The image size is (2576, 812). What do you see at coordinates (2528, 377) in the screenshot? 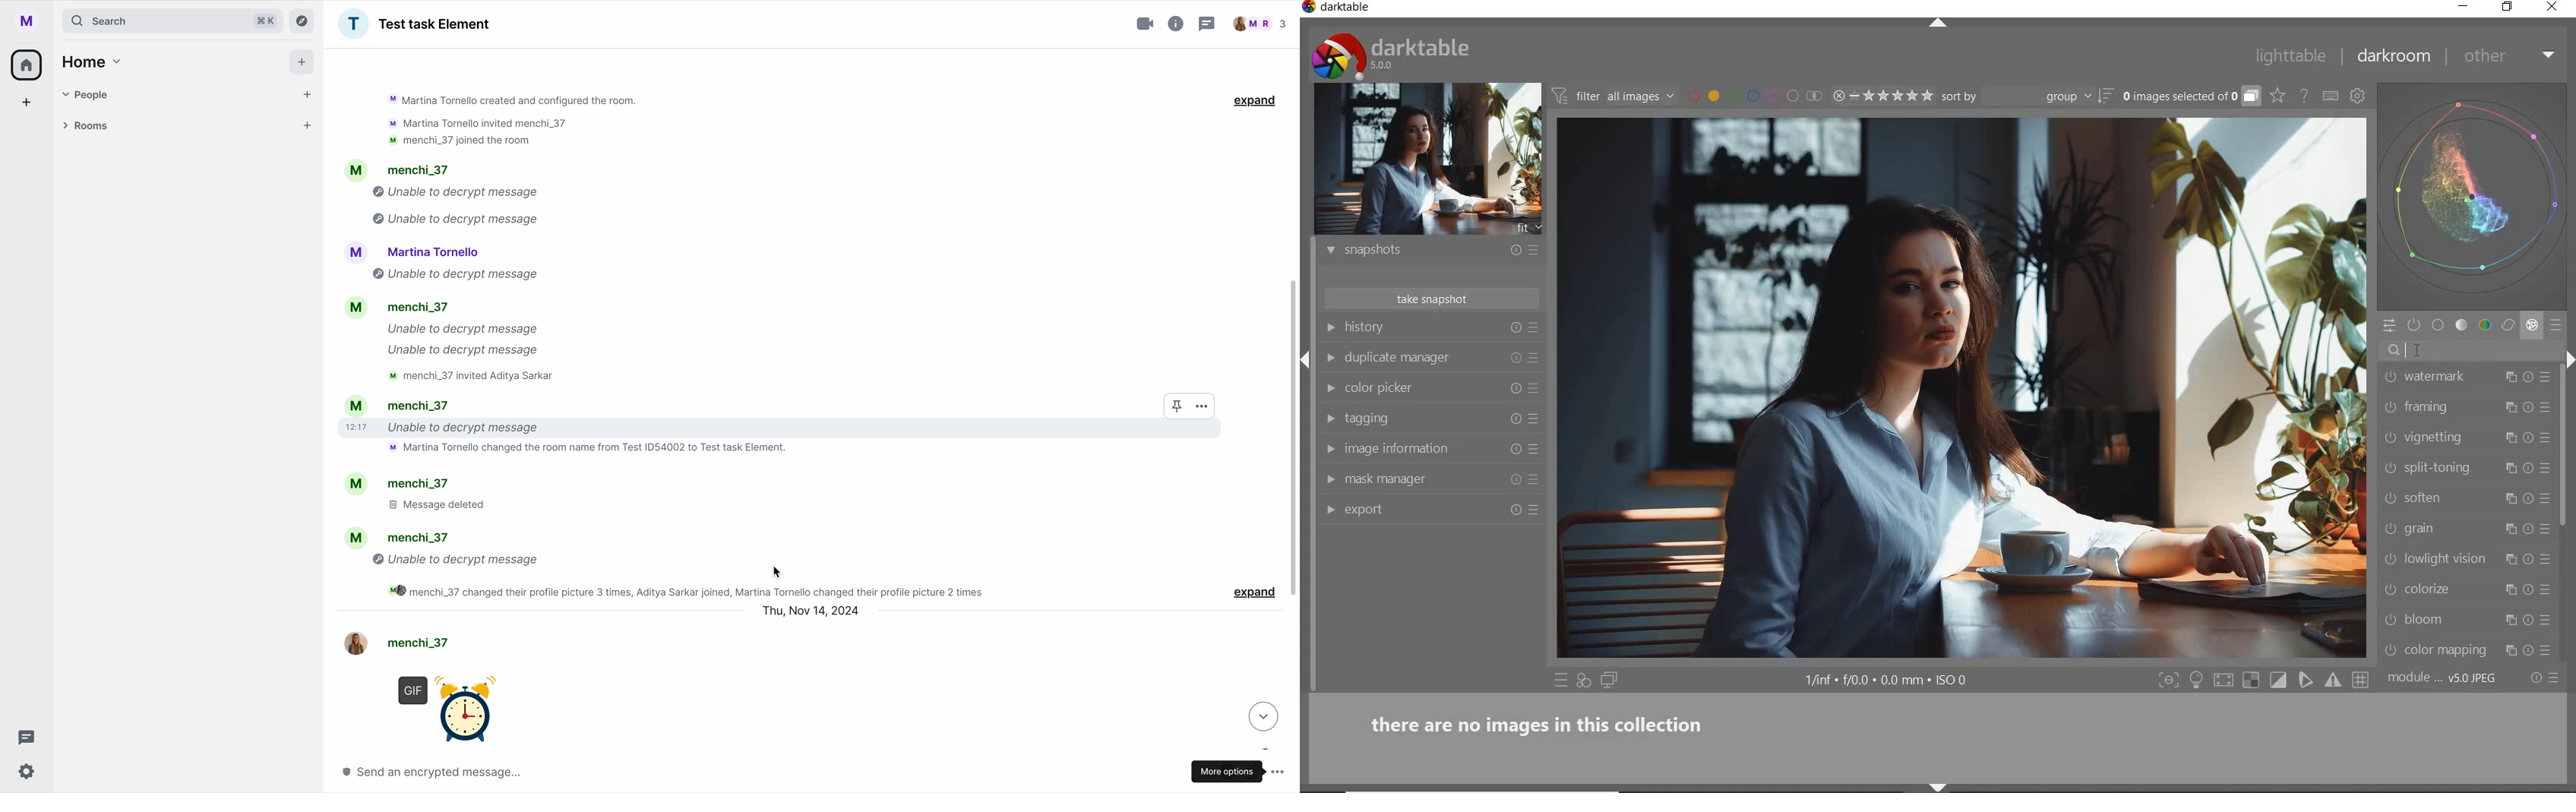
I see `reset` at bounding box center [2528, 377].